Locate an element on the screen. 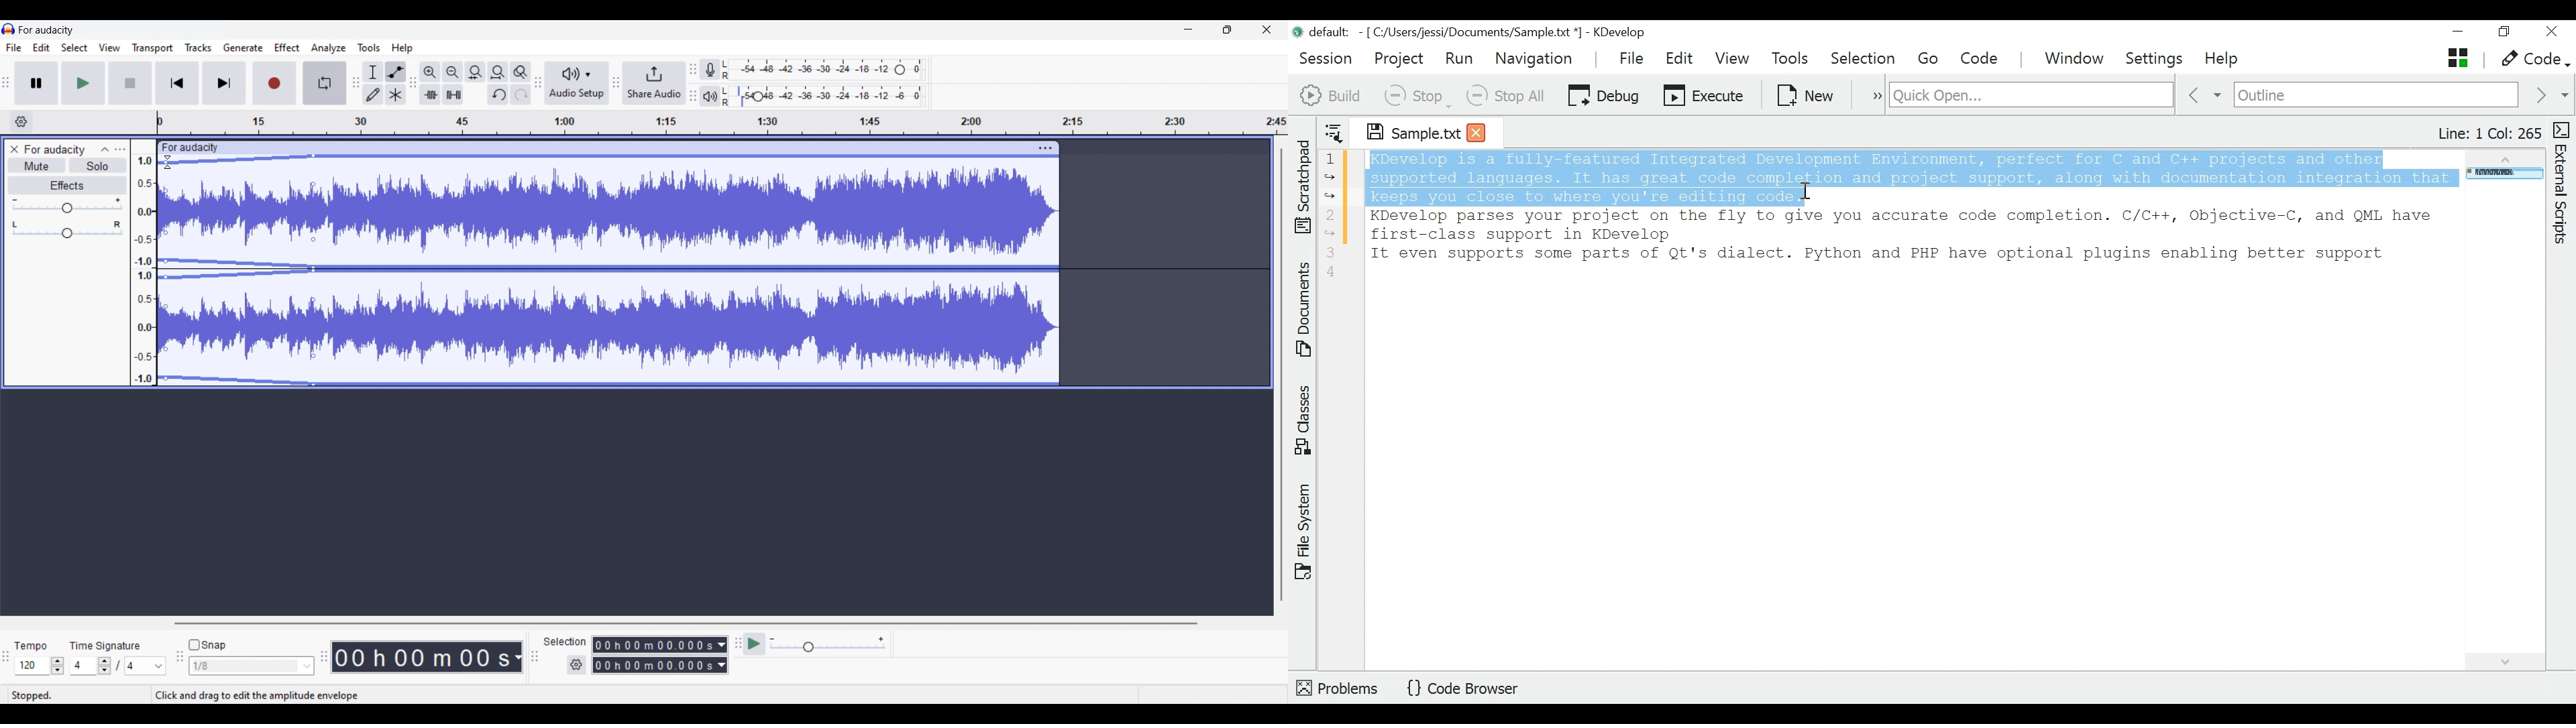 This screenshot has height=728, width=2576. time signature is located at coordinates (105, 646).